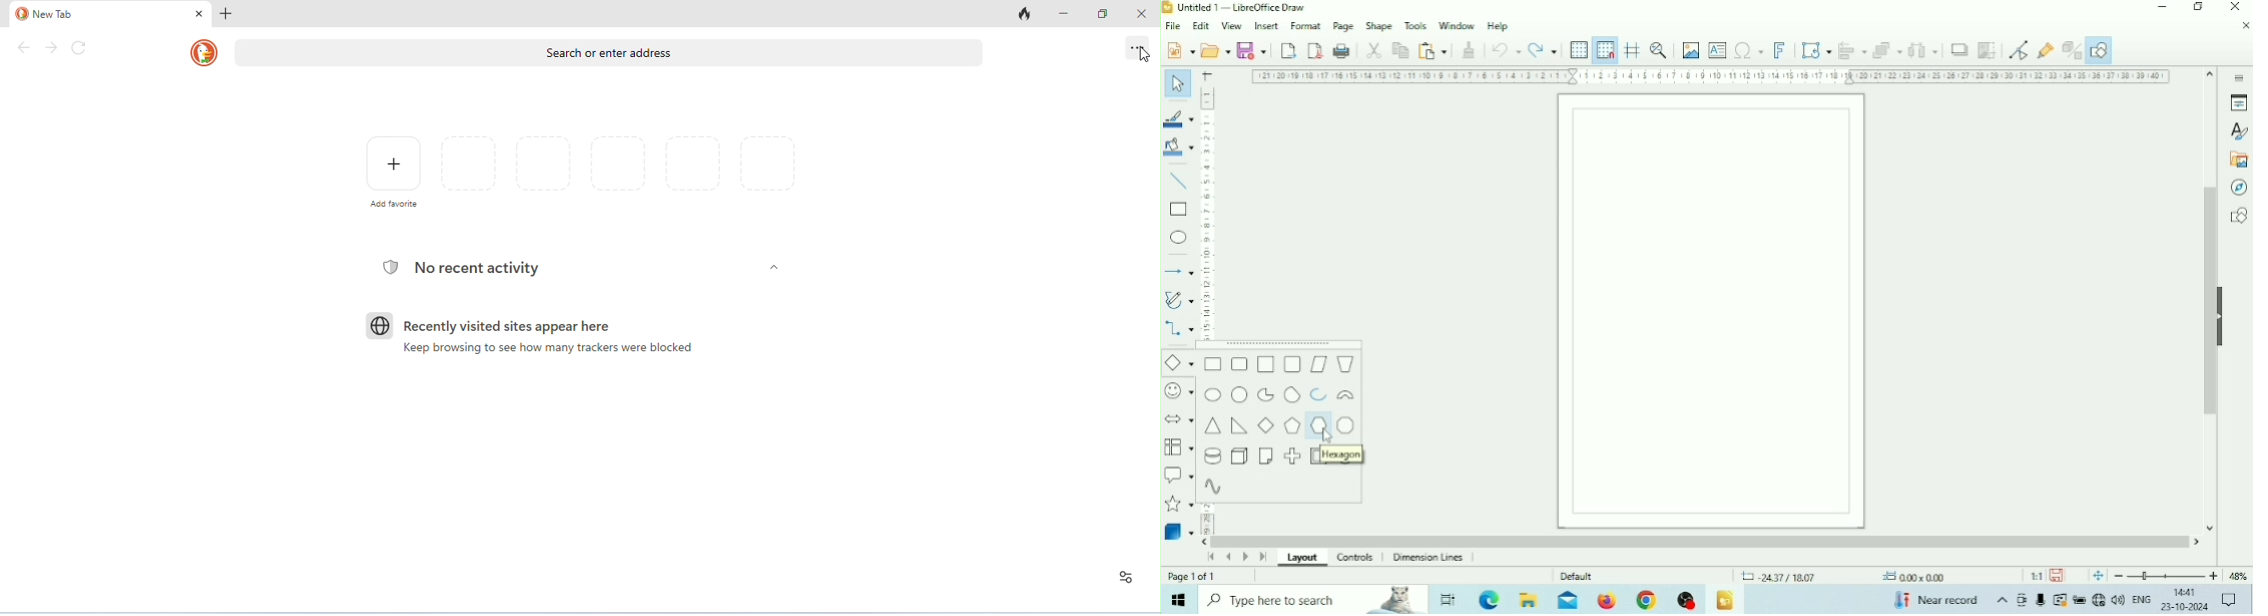 The width and height of the screenshot is (2268, 616). I want to click on Print, so click(1342, 51).